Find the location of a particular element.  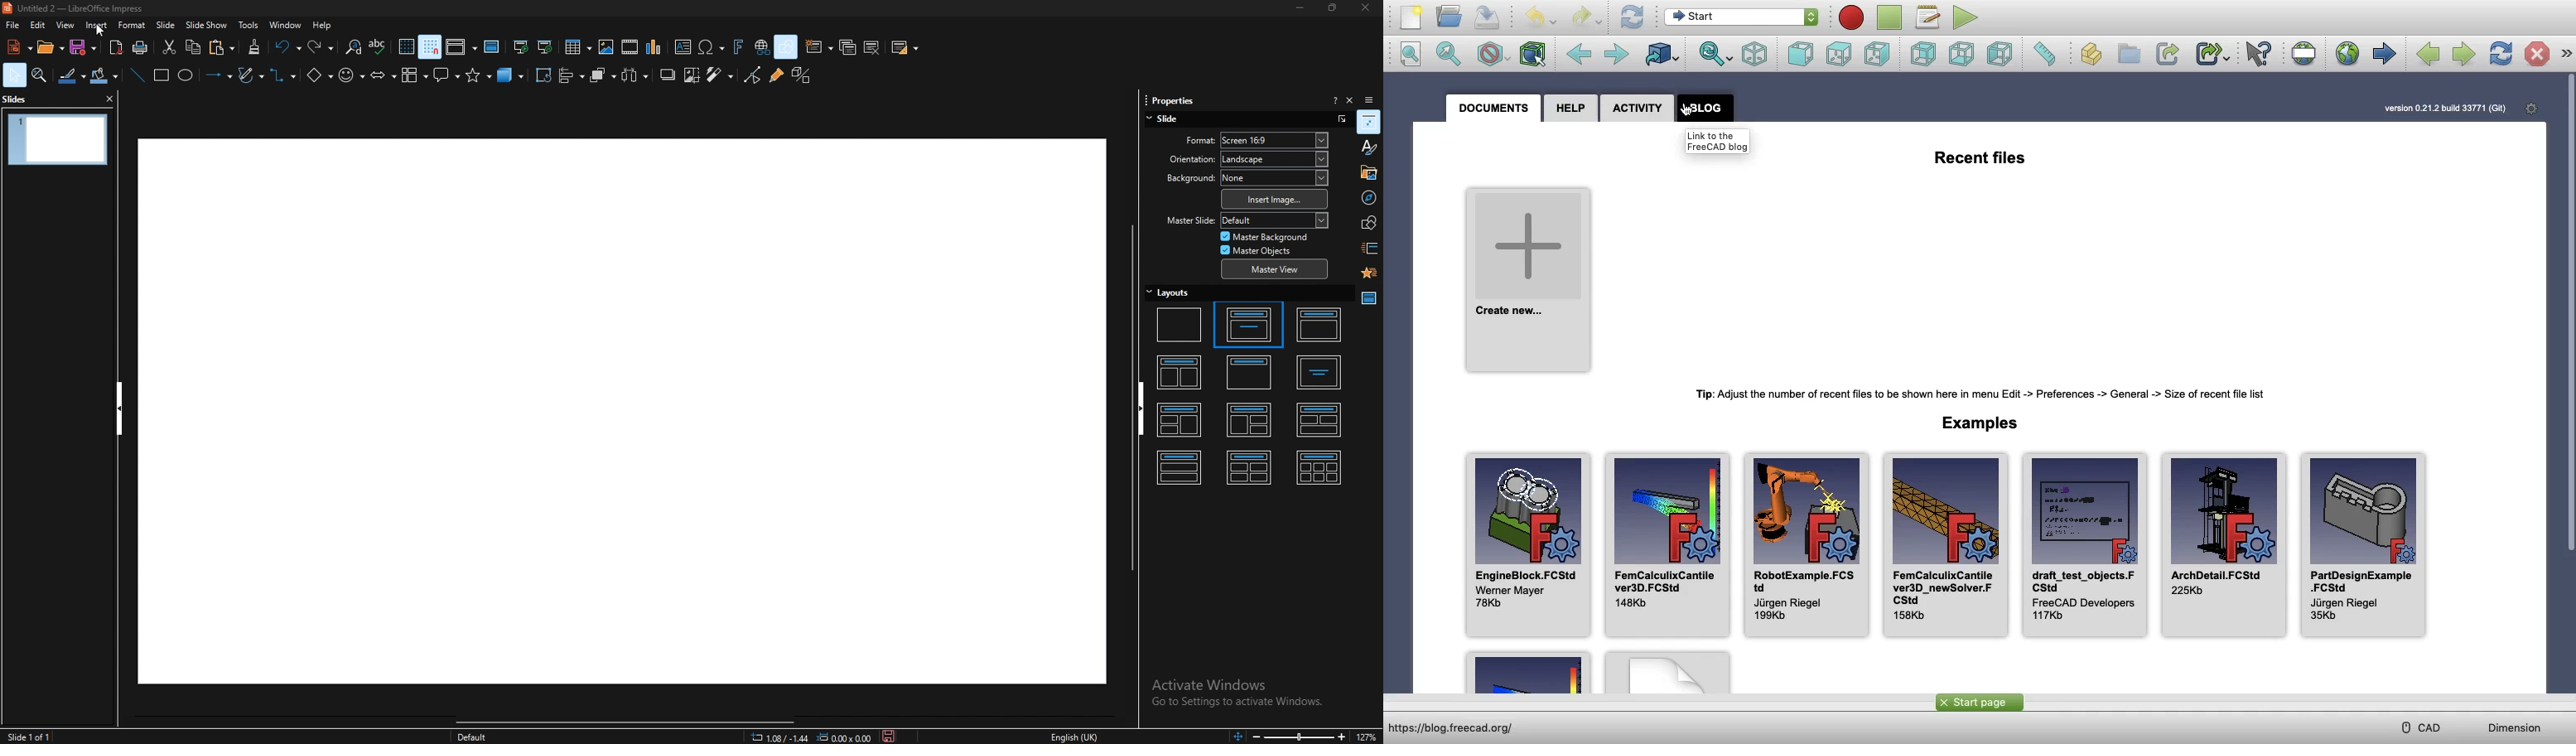

slide is located at coordinates (1168, 118).